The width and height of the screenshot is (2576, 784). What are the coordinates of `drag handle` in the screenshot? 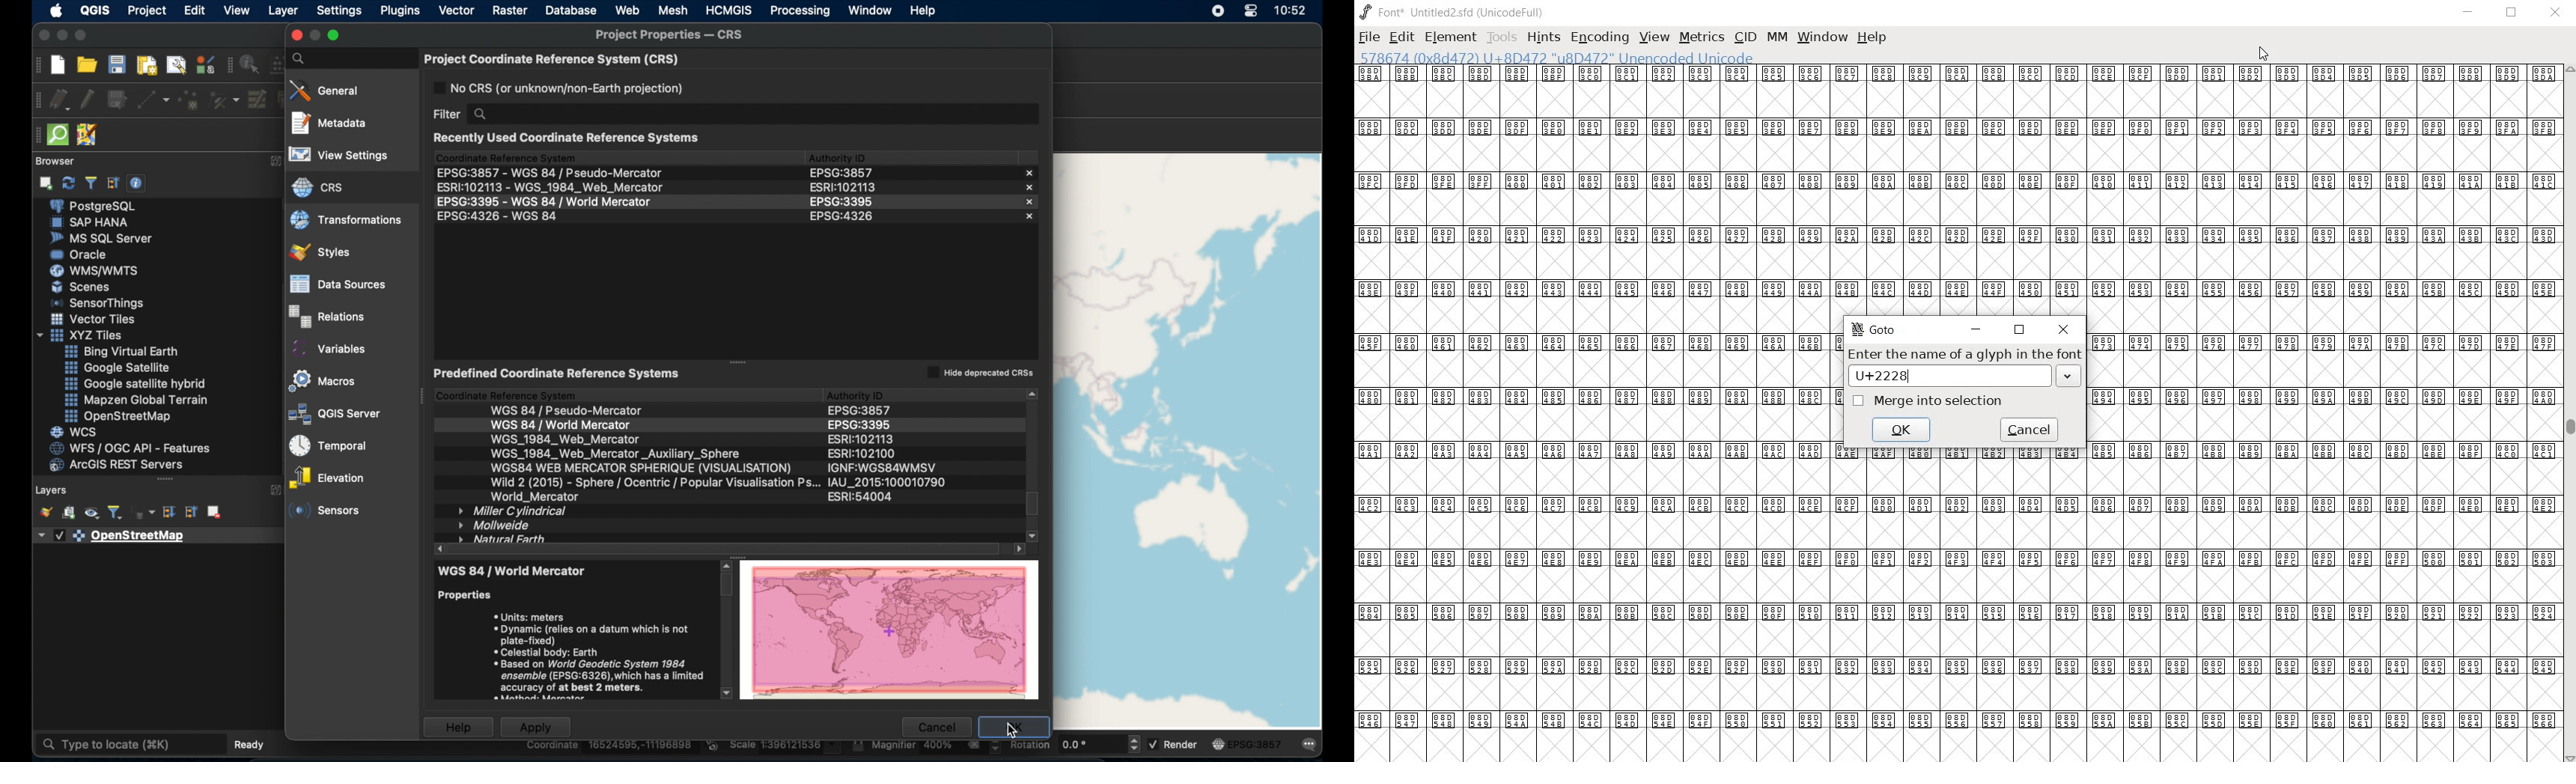 It's located at (164, 480).